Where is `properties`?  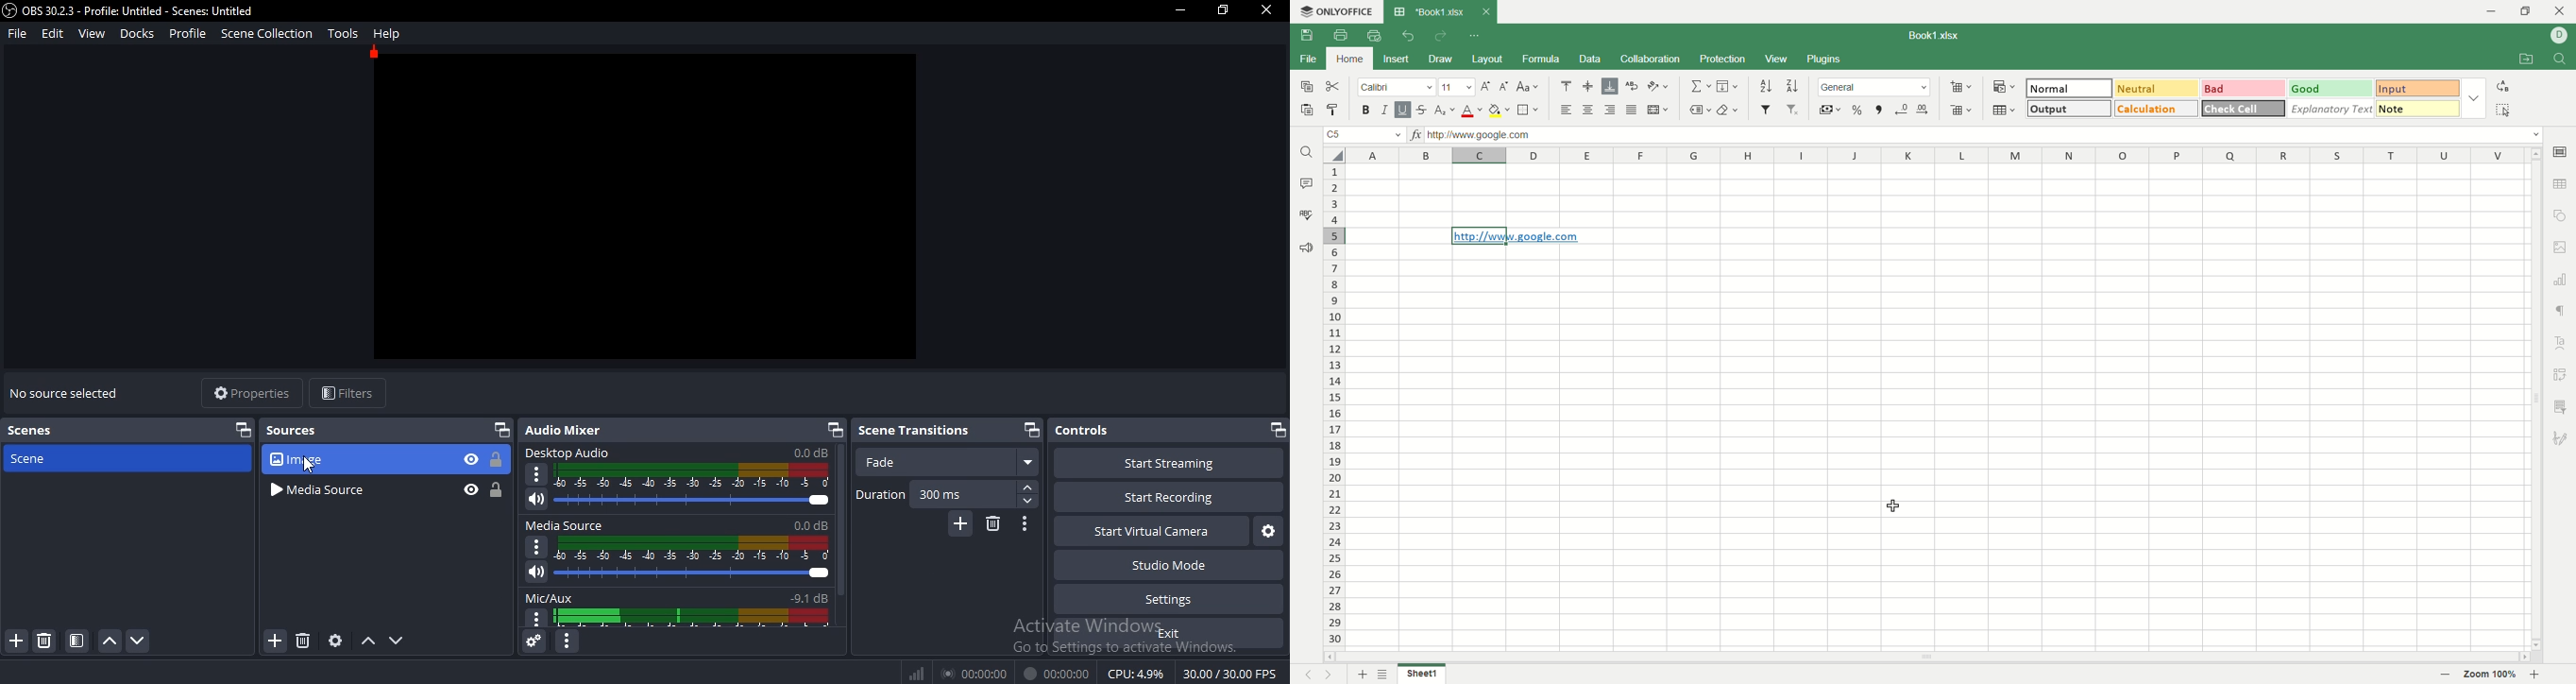 properties is located at coordinates (255, 394).